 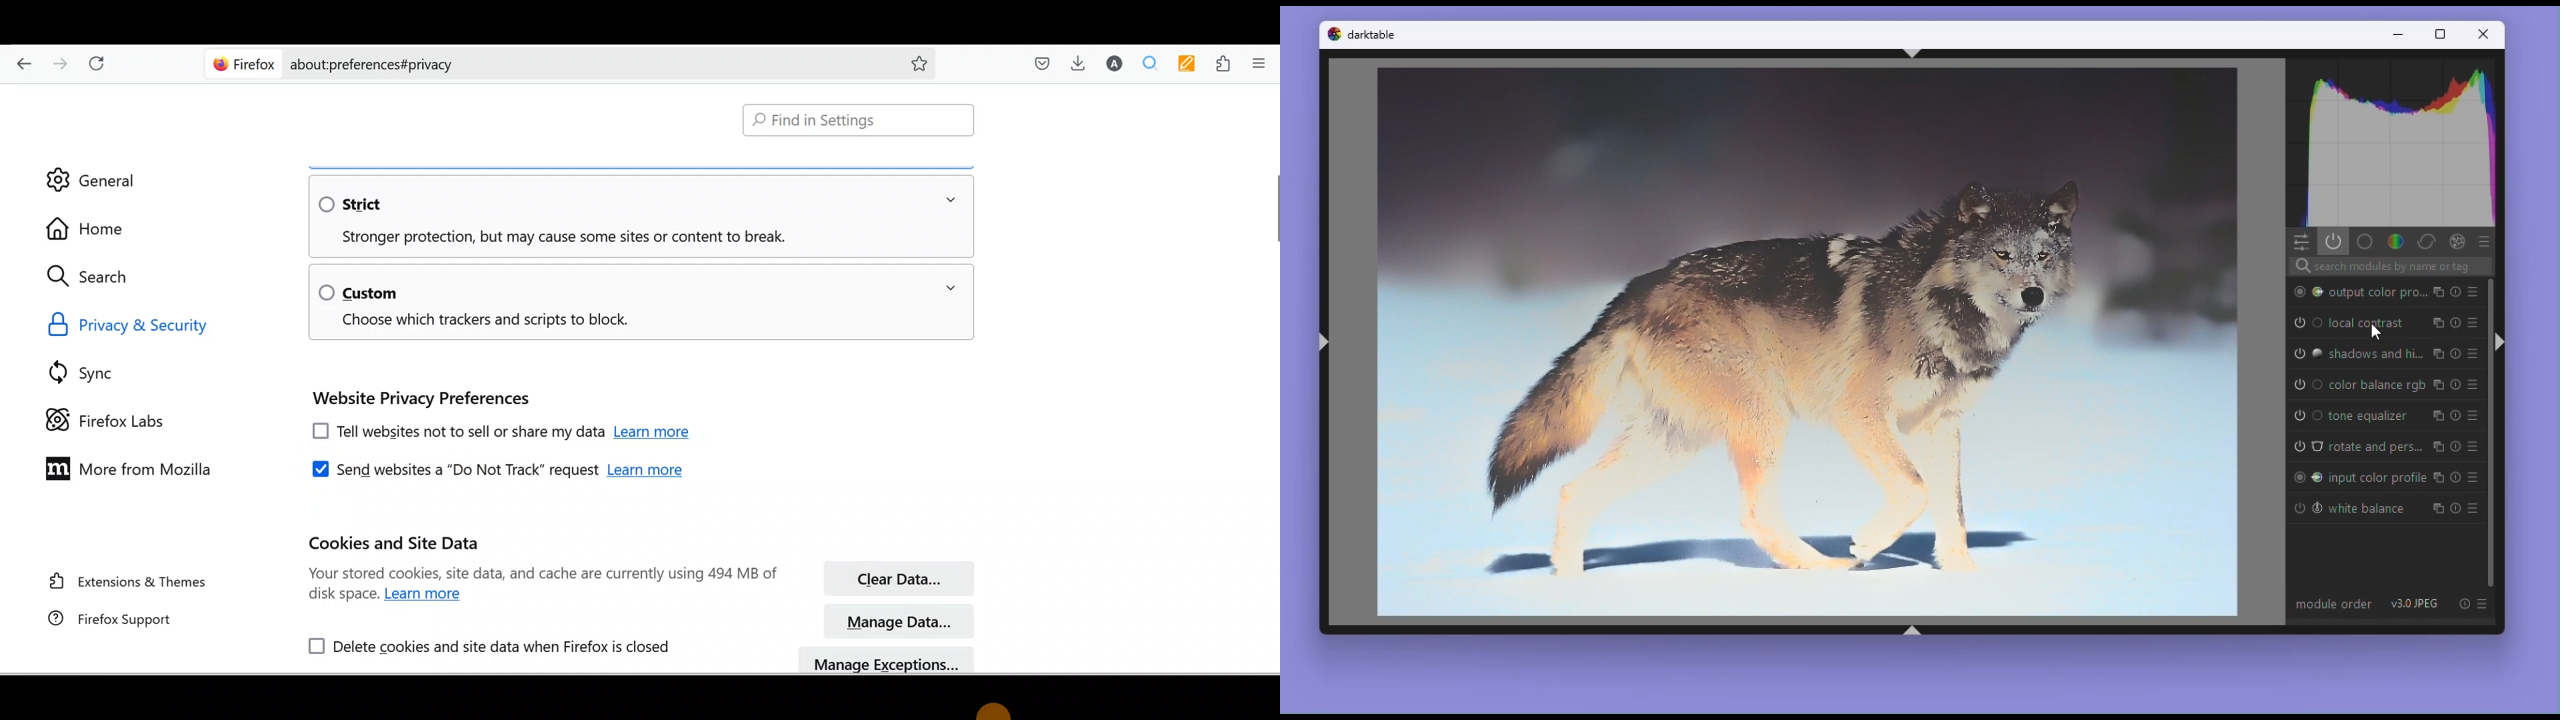 I want to click on presets, so click(x=2477, y=413).